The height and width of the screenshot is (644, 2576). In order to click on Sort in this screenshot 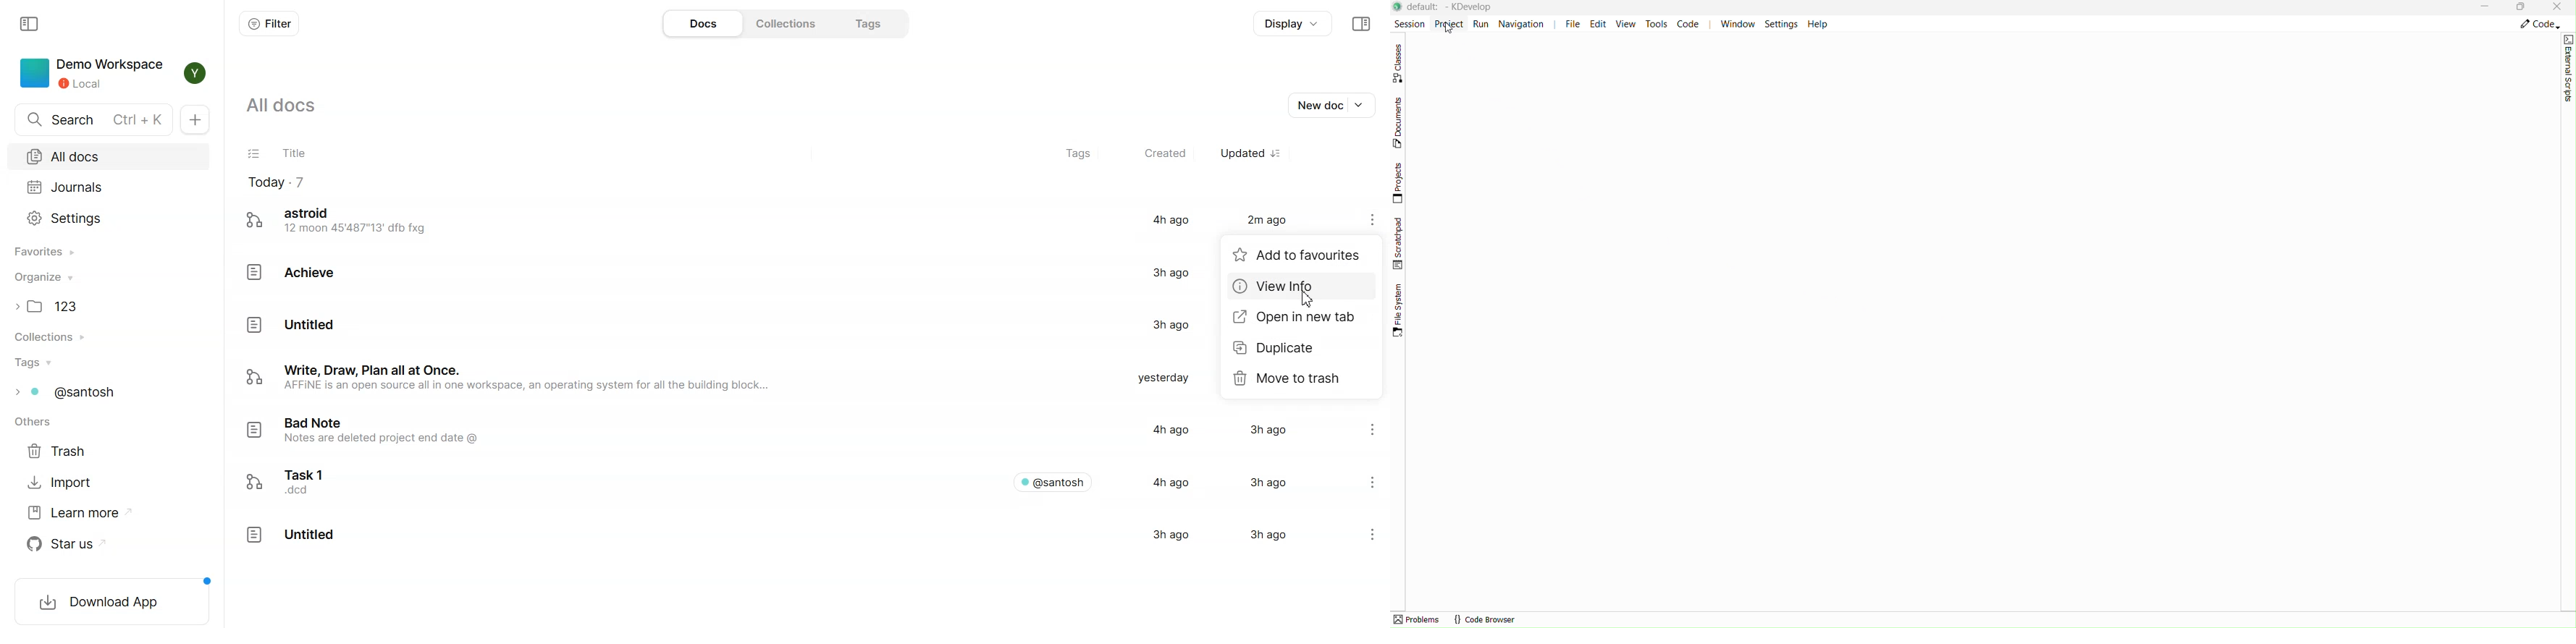, I will do `click(1277, 153)`.